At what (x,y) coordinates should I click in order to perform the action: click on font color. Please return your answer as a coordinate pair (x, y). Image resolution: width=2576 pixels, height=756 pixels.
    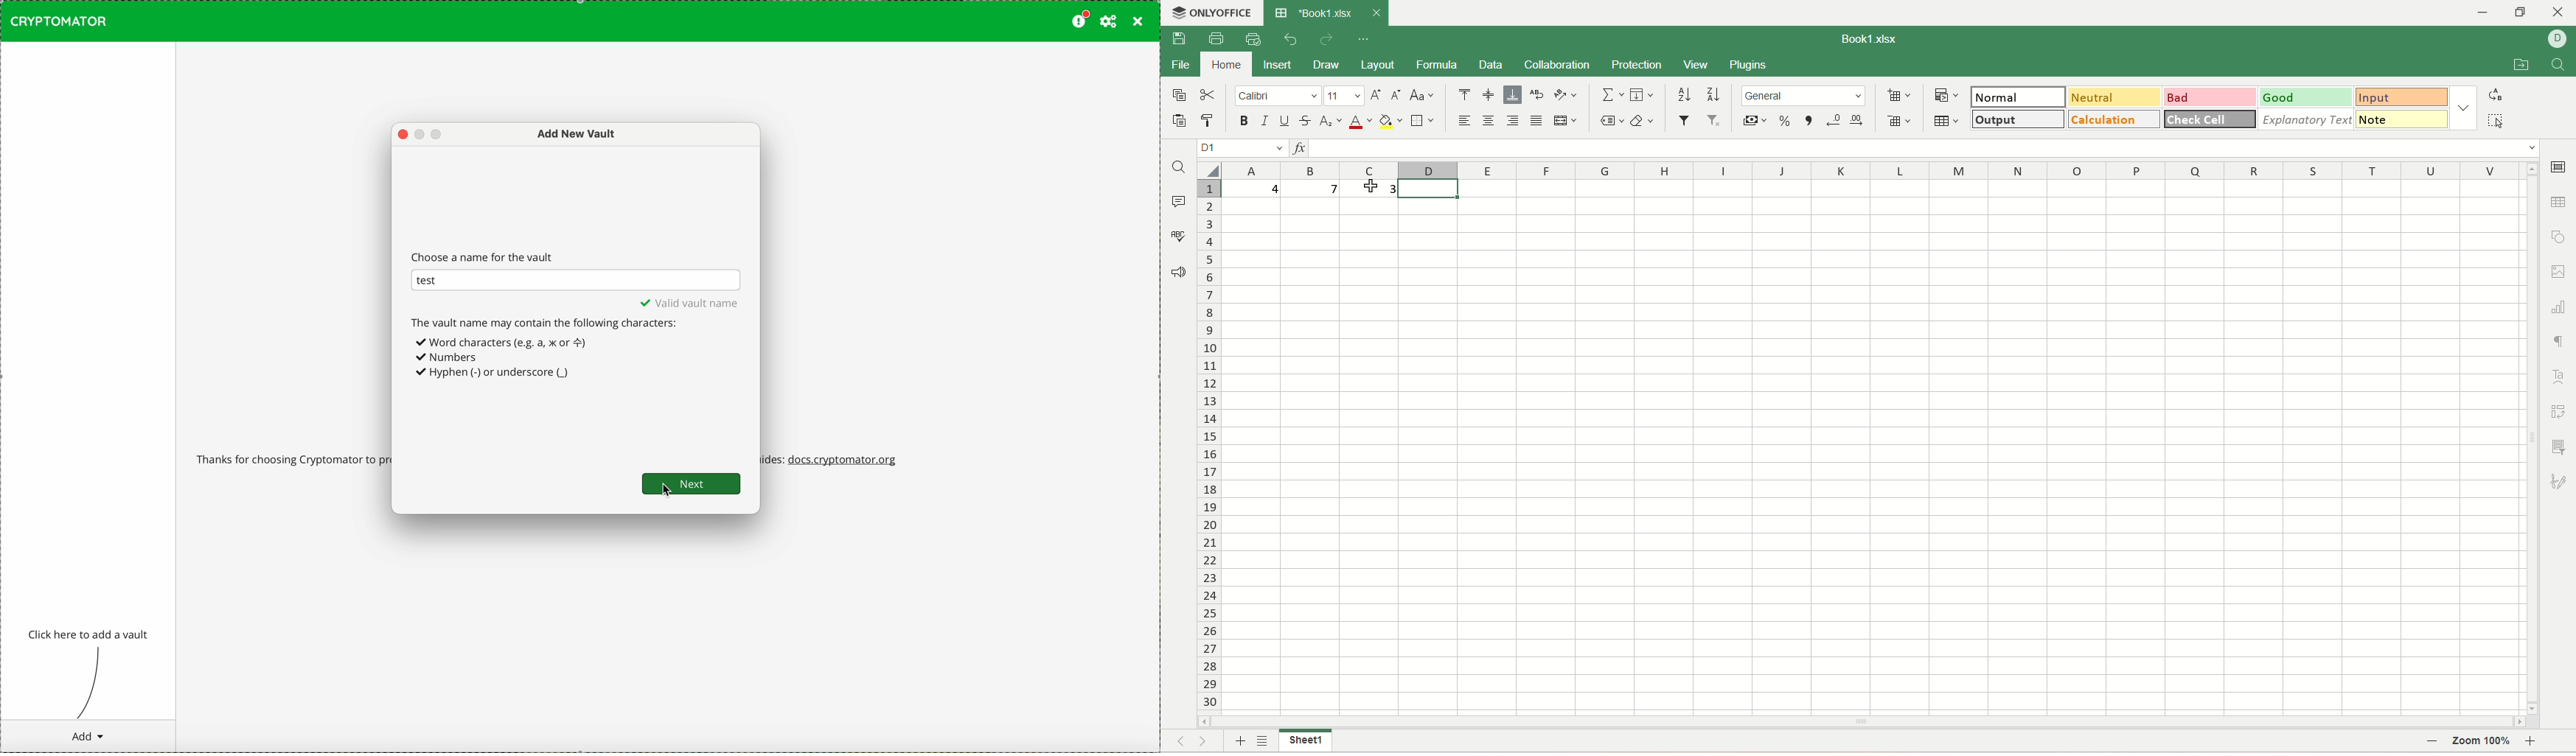
    Looking at the image, I should click on (1360, 121).